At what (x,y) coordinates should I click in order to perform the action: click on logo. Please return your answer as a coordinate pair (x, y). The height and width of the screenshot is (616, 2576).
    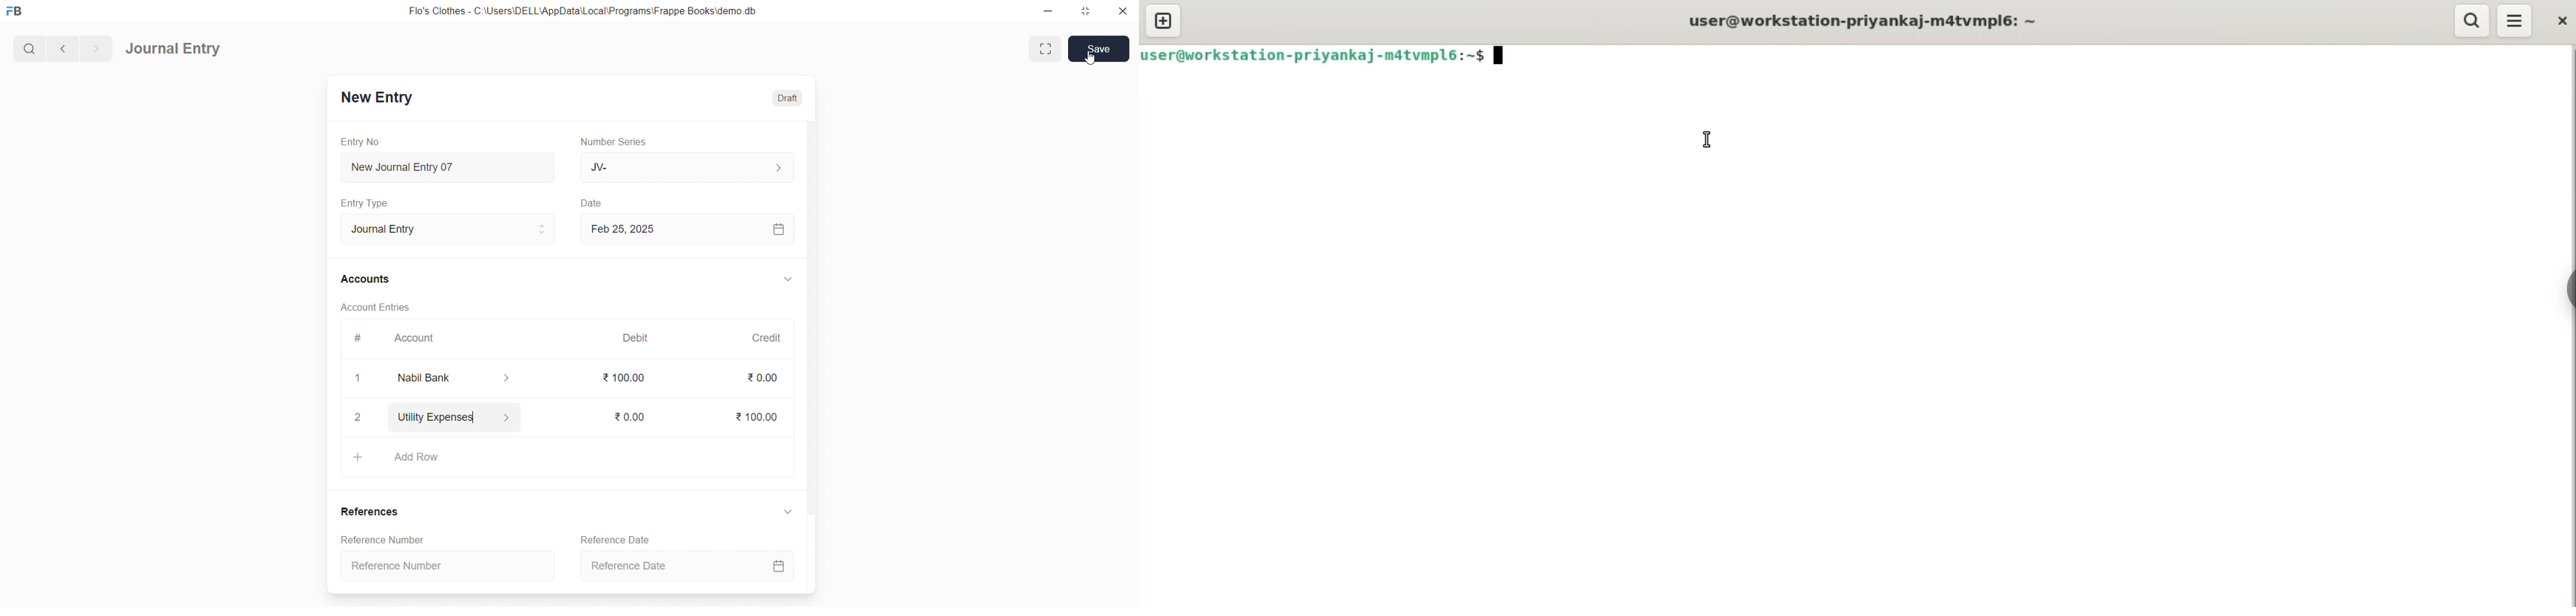
    Looking at the image, I should click on (17, 12).